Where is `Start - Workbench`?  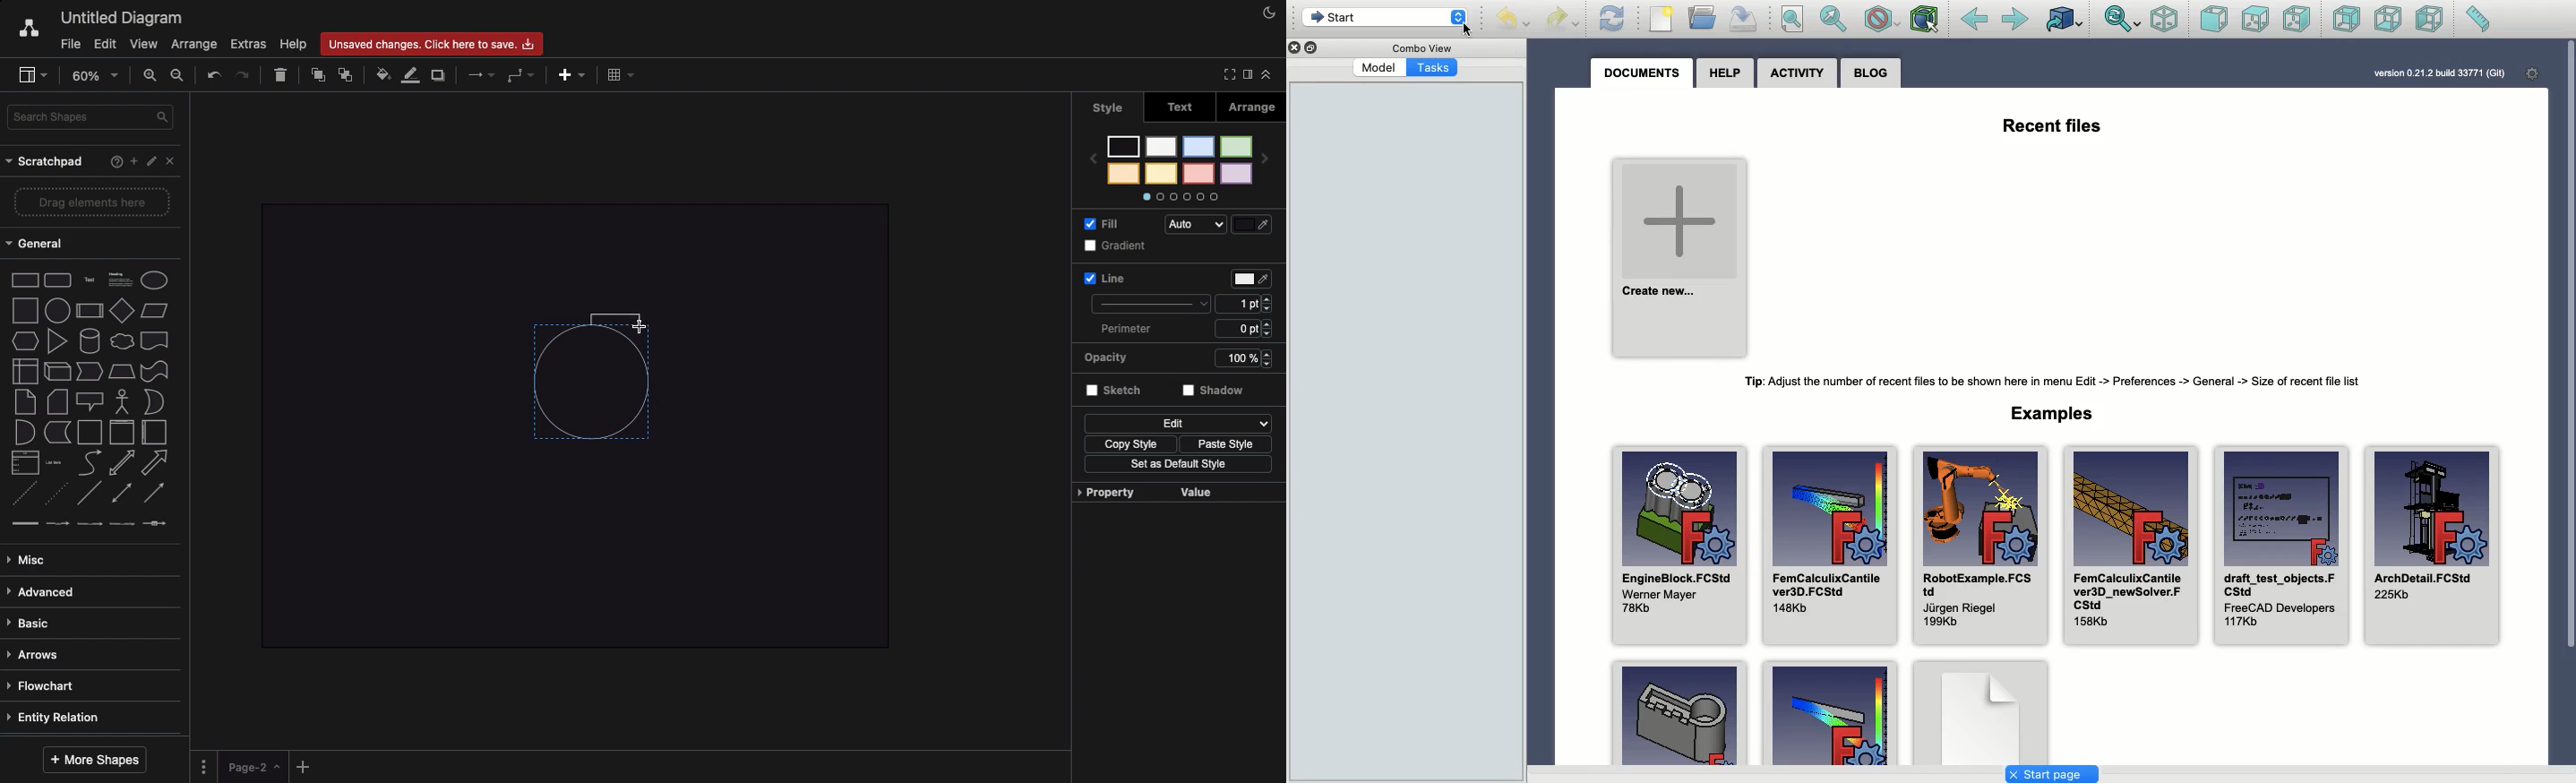 Start - Workbench is located at coordinates (1384, 17).